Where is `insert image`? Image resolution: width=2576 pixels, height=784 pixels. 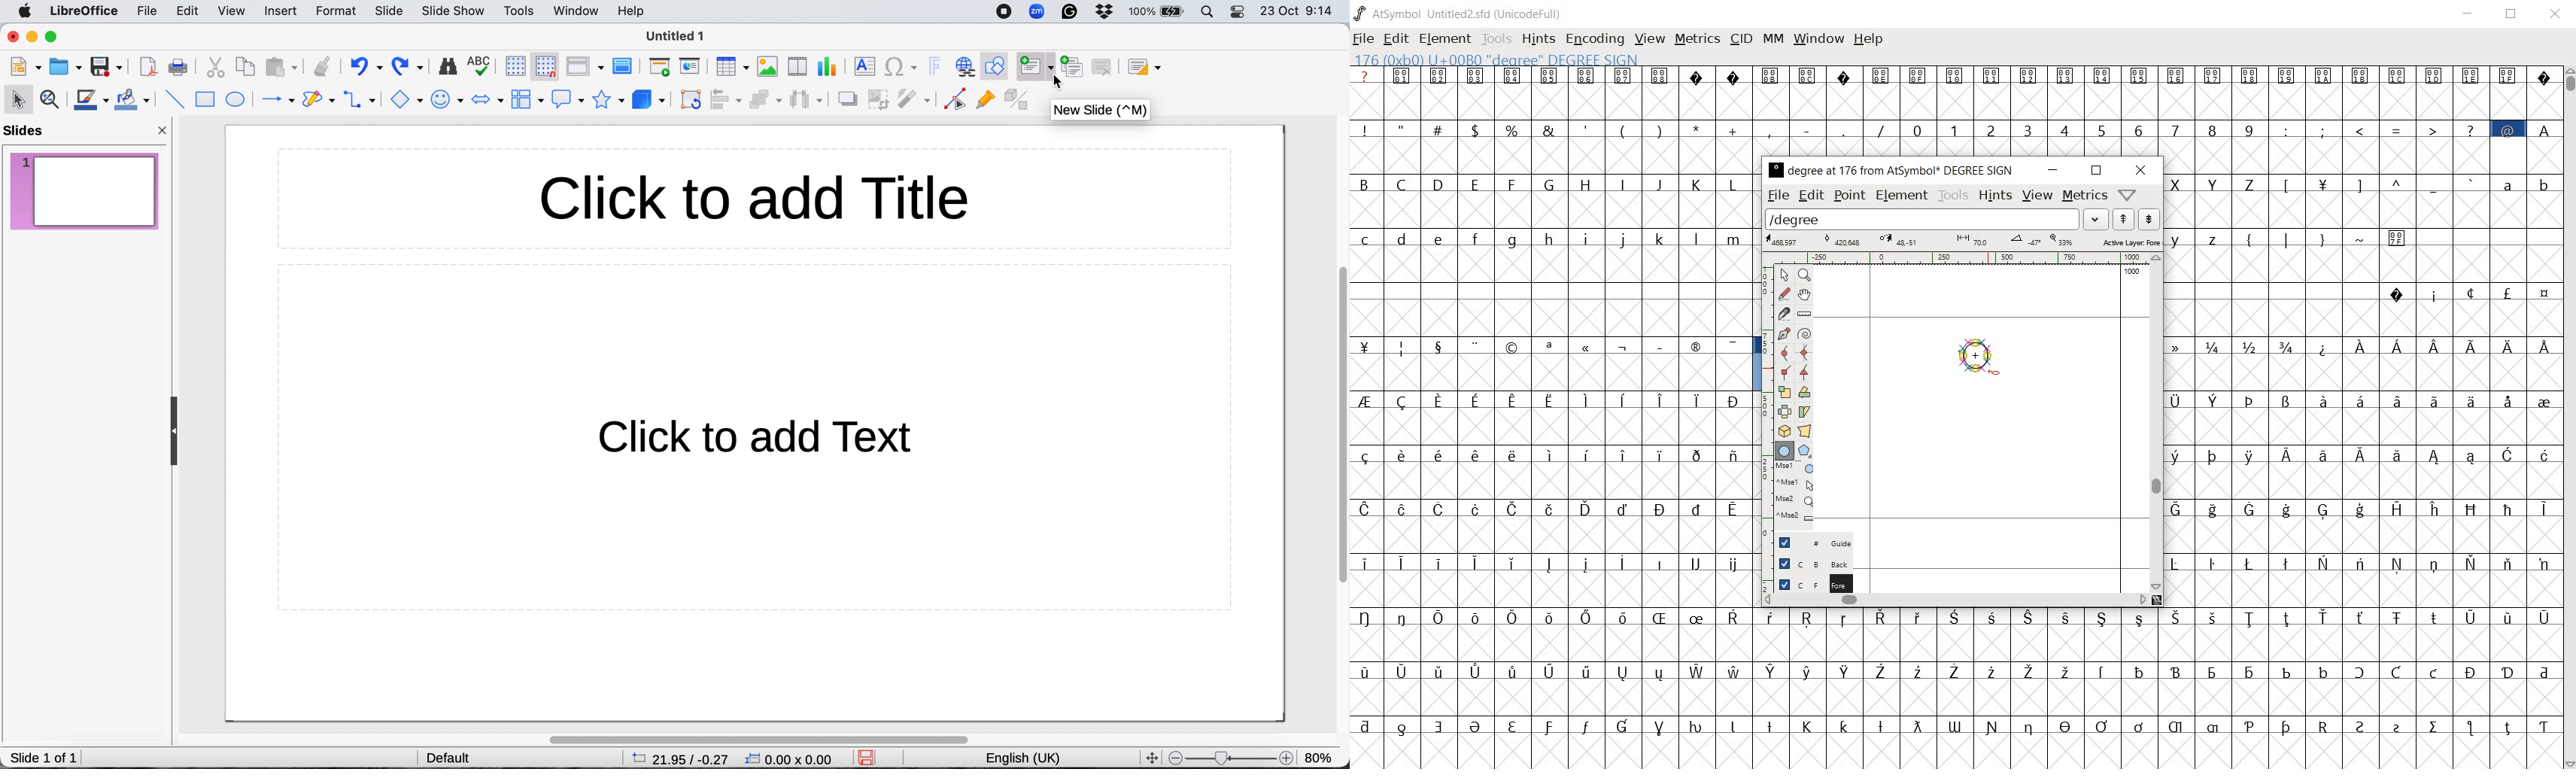
insert image is located at coordinates (767, 66).